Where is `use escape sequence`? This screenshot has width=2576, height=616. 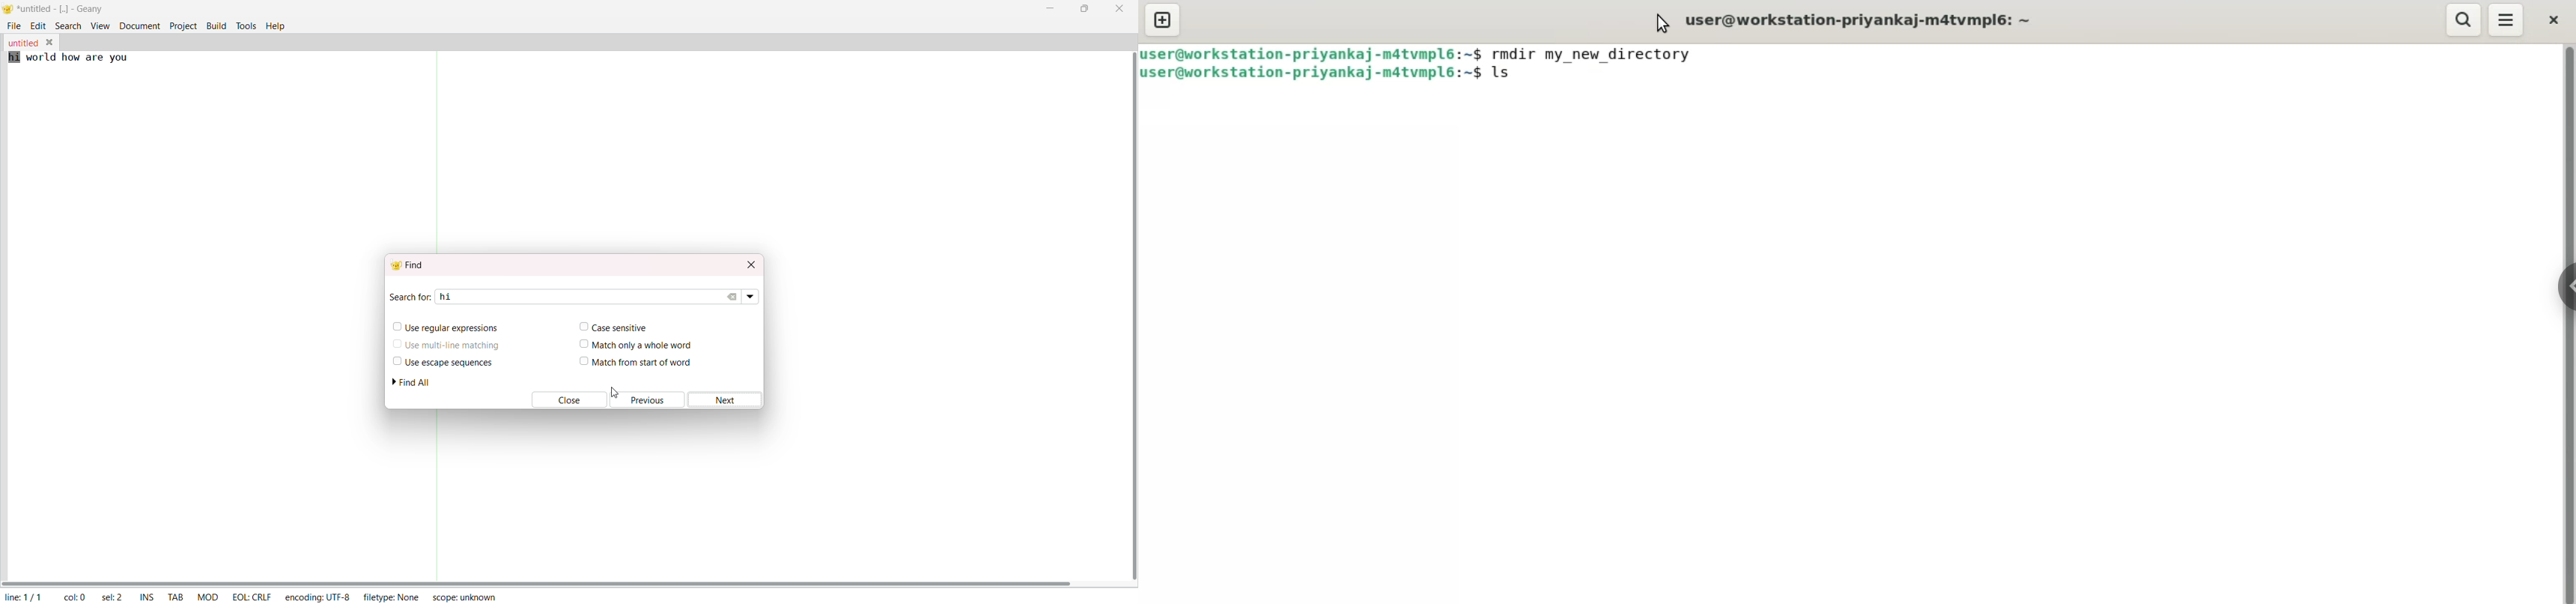
use escape sequence is located at coordinates (441, 364).